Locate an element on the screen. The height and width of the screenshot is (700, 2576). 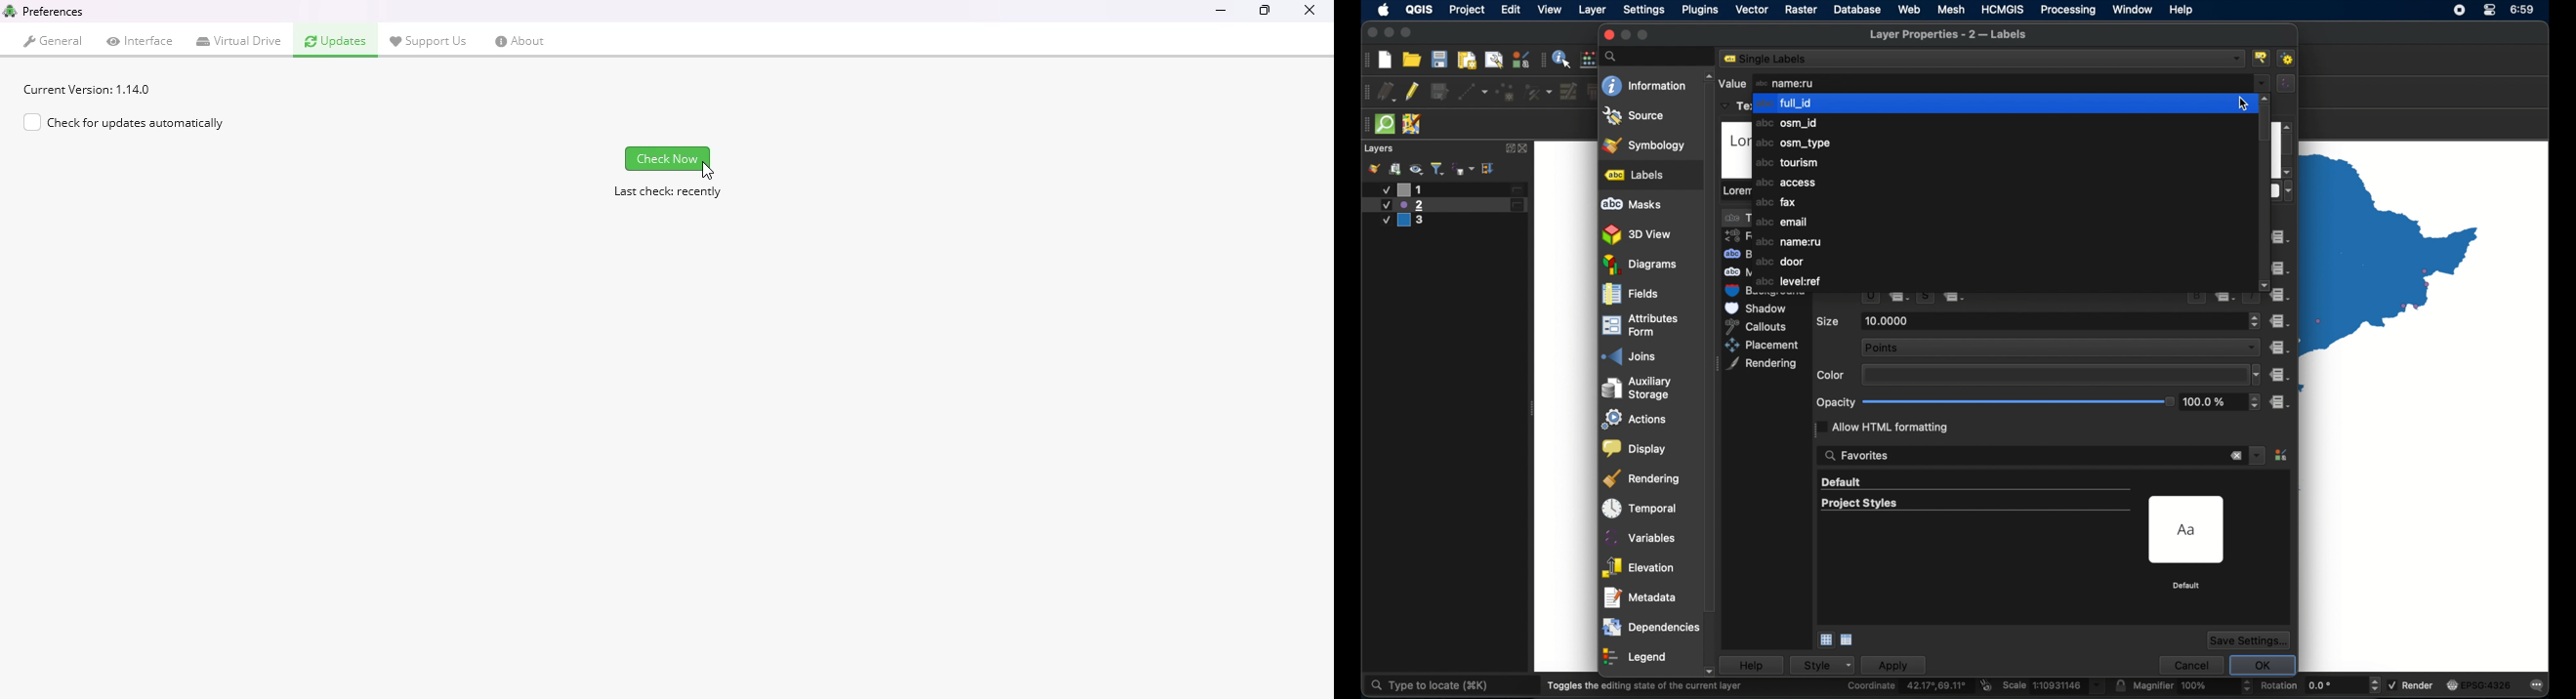
save settings is located at coordinates (2250, 640).